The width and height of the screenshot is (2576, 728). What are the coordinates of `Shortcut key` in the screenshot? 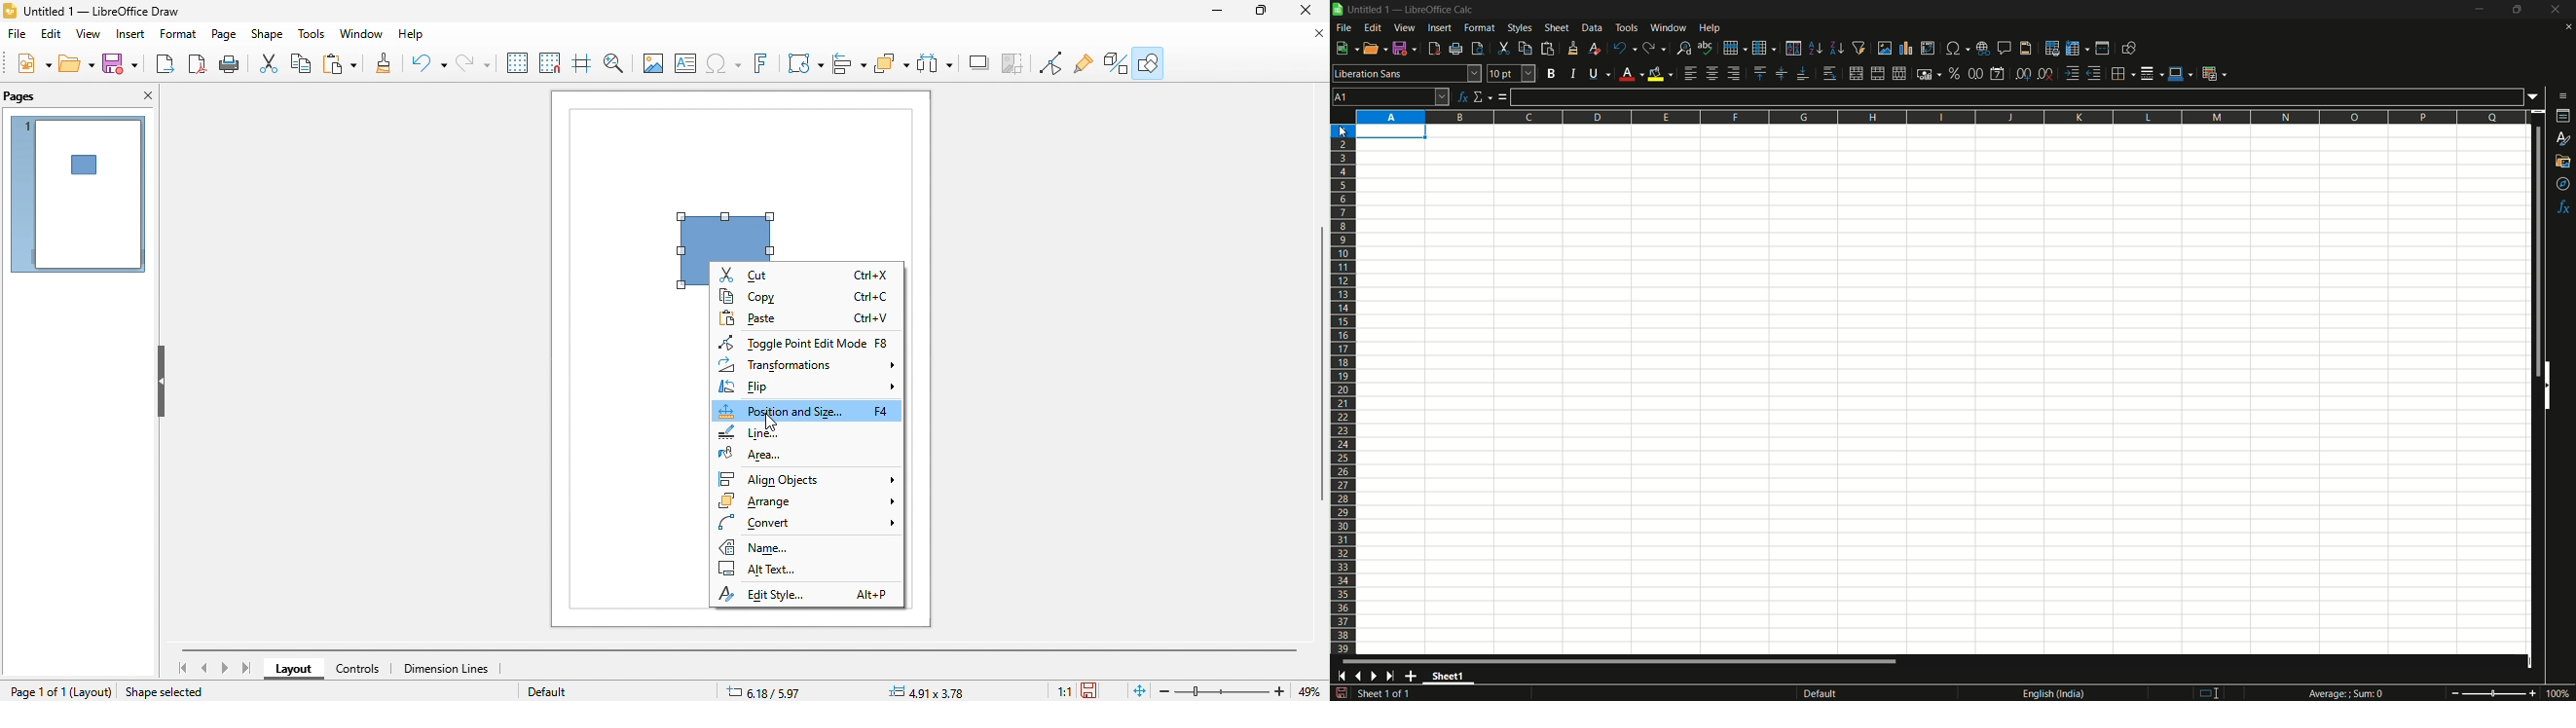 It's located at (883, 412).